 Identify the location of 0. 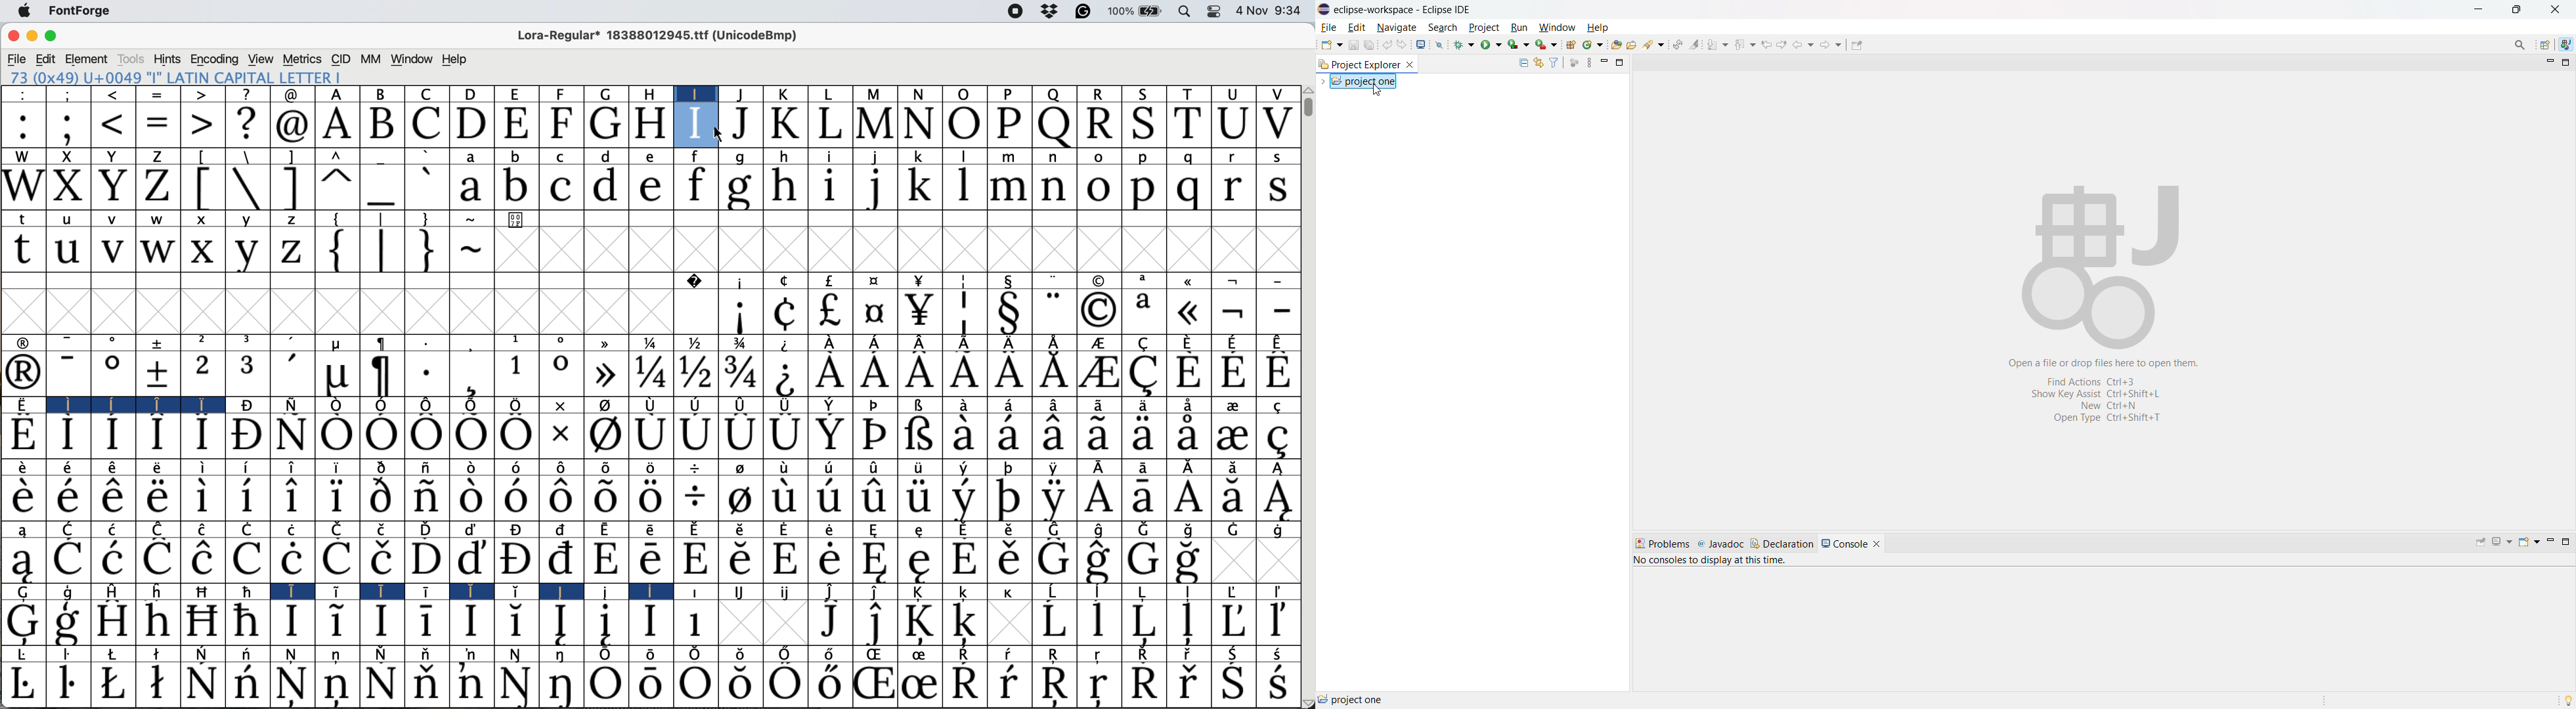
(559, 373).